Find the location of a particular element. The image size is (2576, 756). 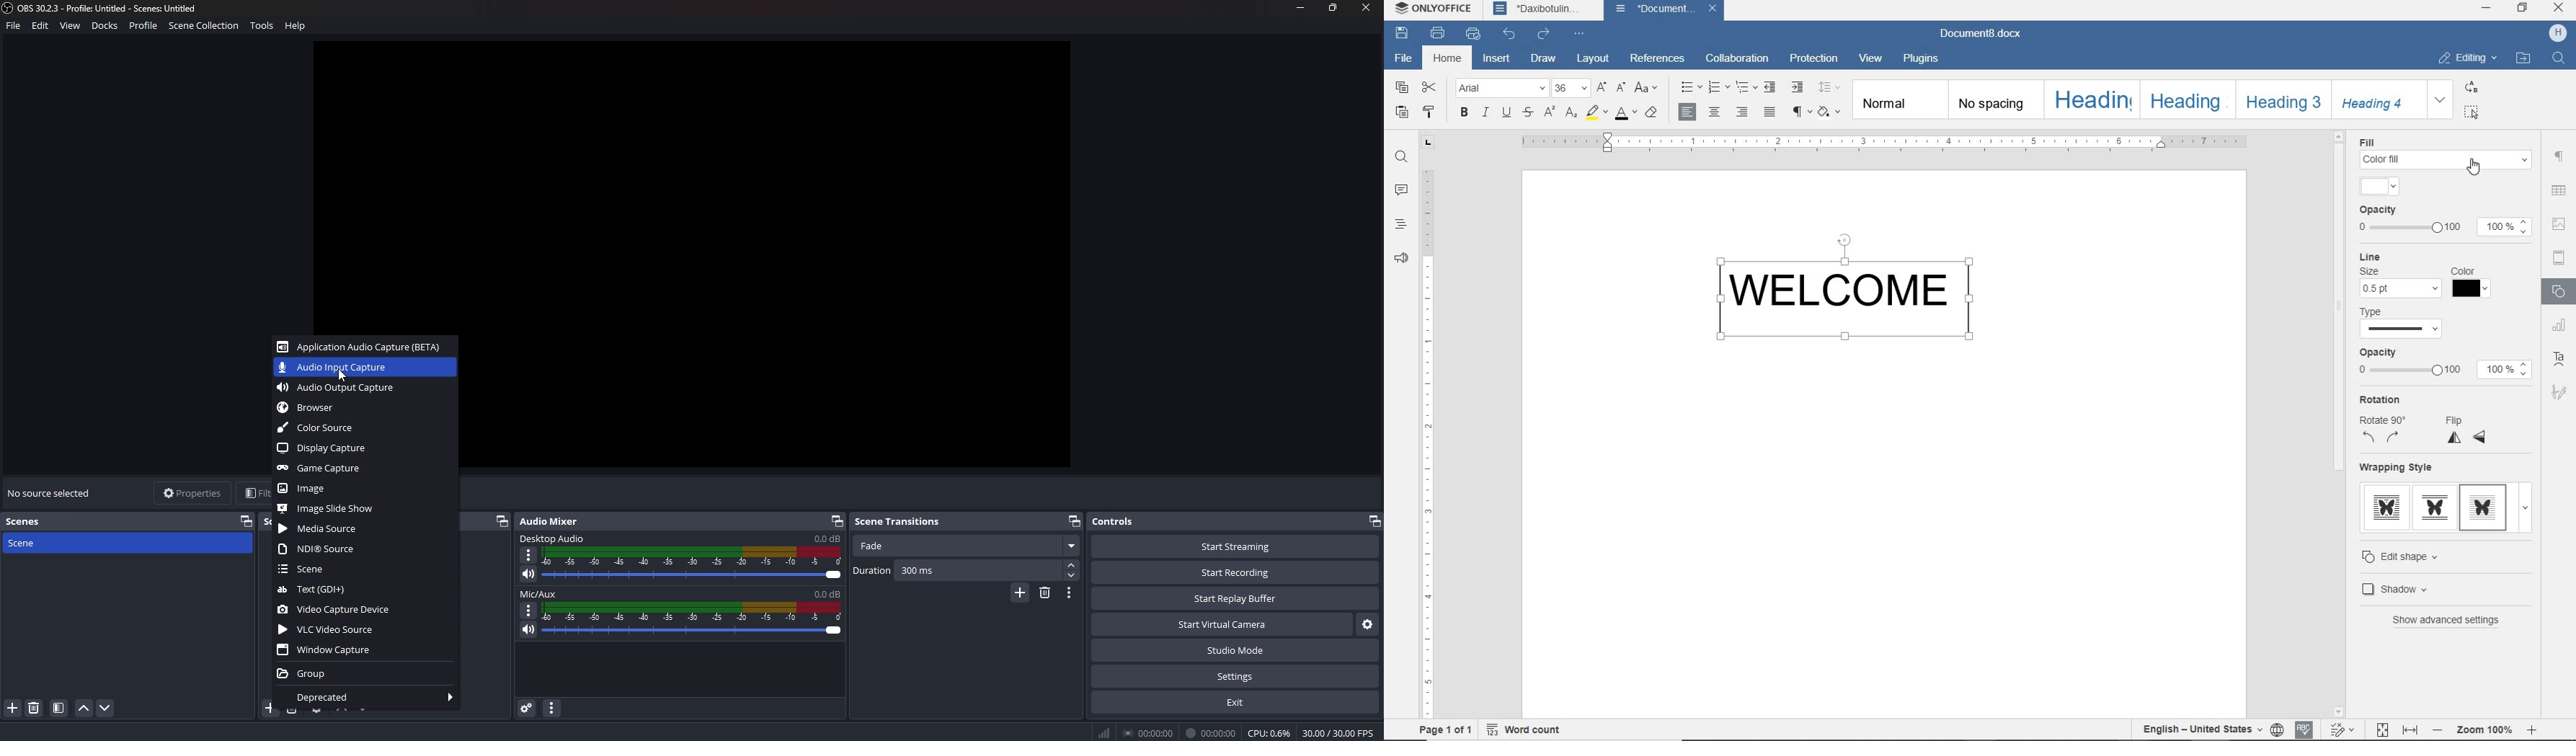

resize is located at coordinates (1335, 6).